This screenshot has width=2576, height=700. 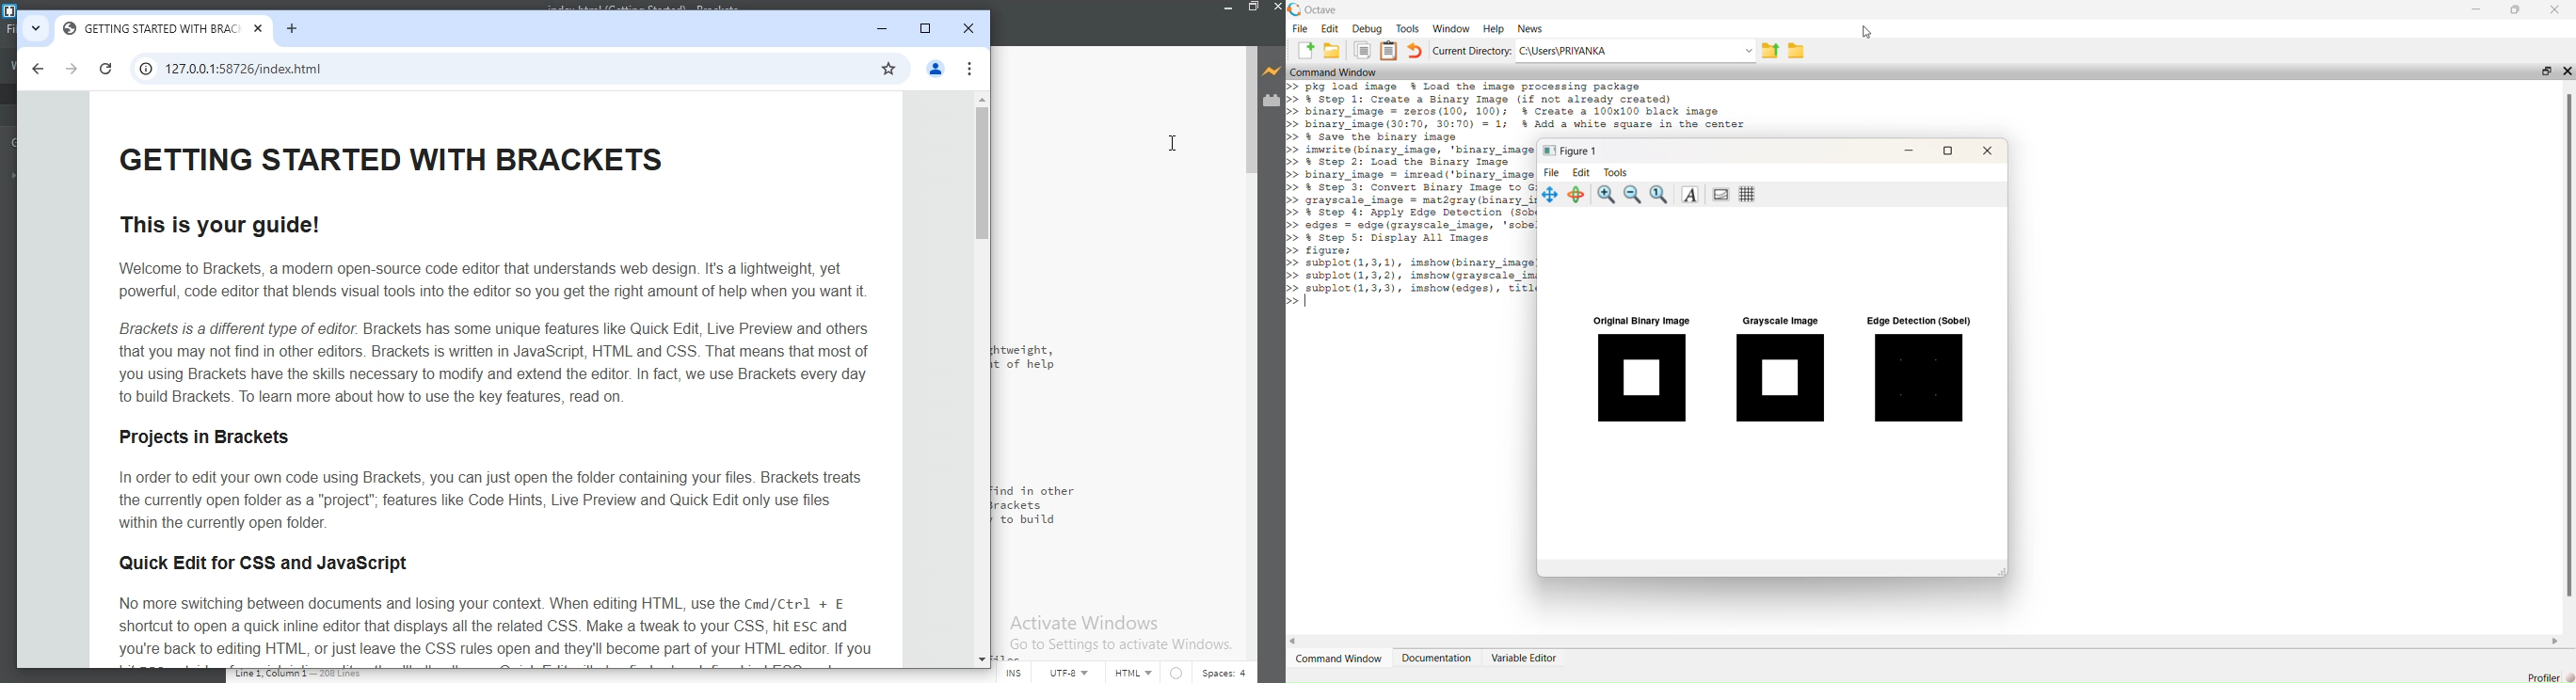 I want to click on add file, so click(x=1306, y=50).